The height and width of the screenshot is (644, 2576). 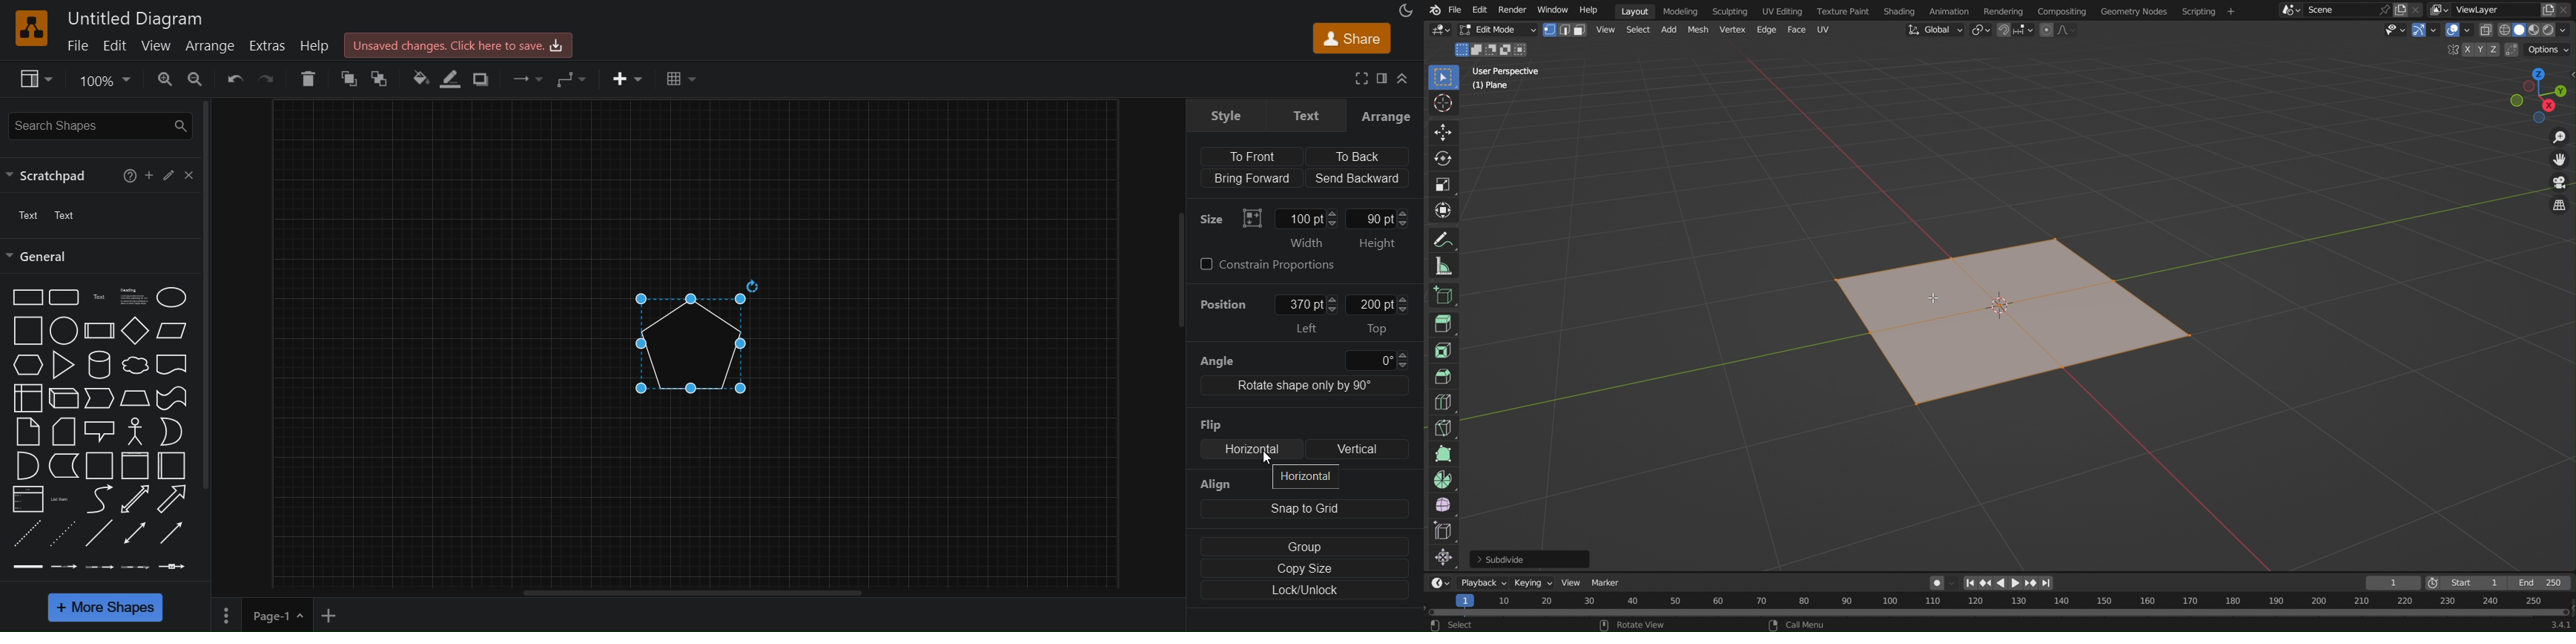 What do you see at coordinates (188, 175) in the screenshot?
I see `close` at bounding box center [188, 175].